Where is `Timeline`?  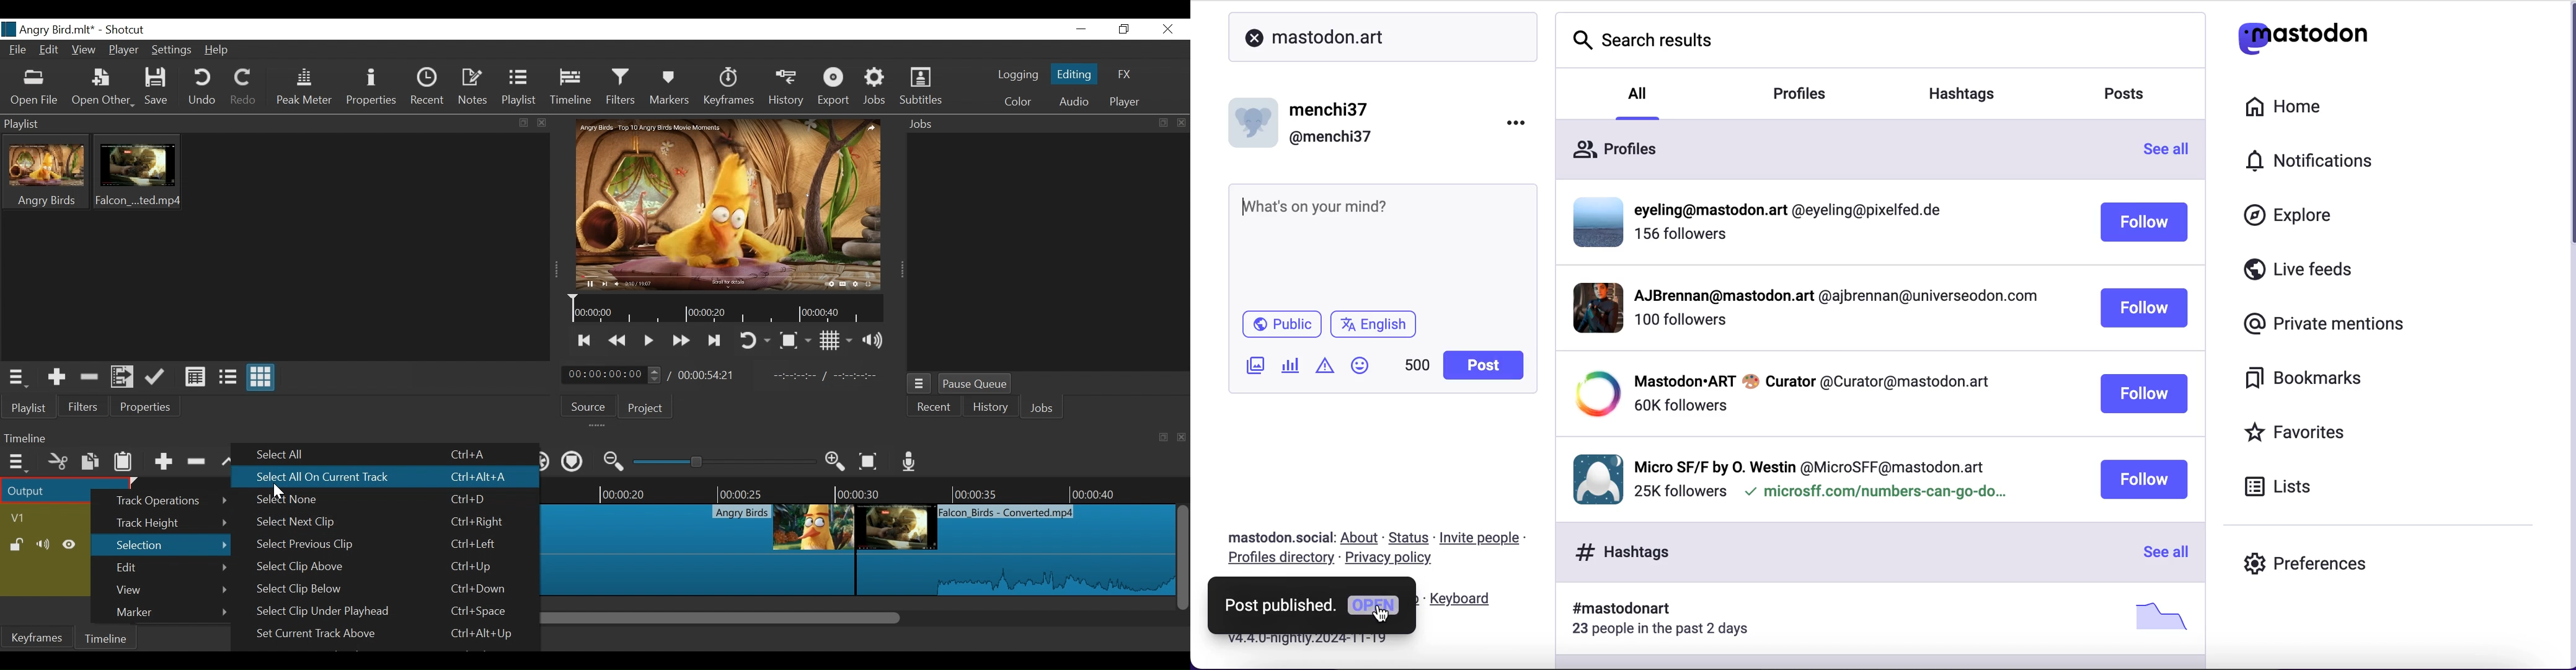 Timeline is located at coordinates (106, 638).